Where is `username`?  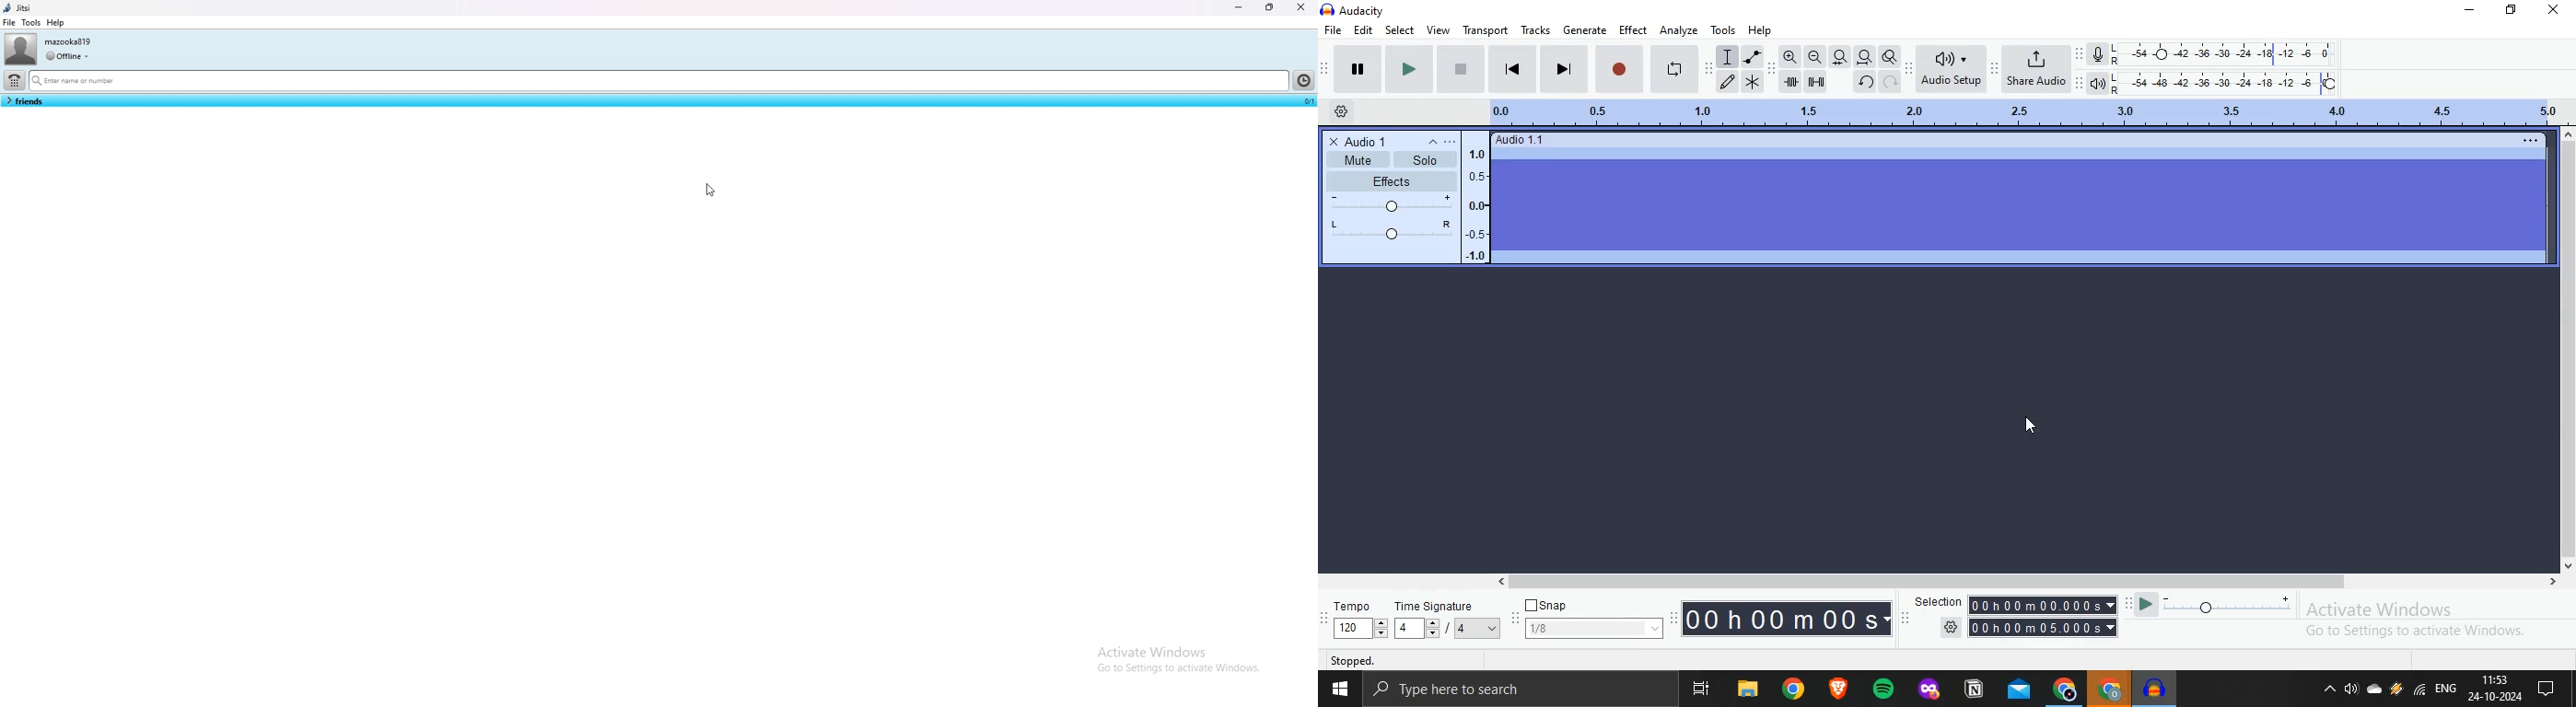 username is located at coordinates (70, 41).